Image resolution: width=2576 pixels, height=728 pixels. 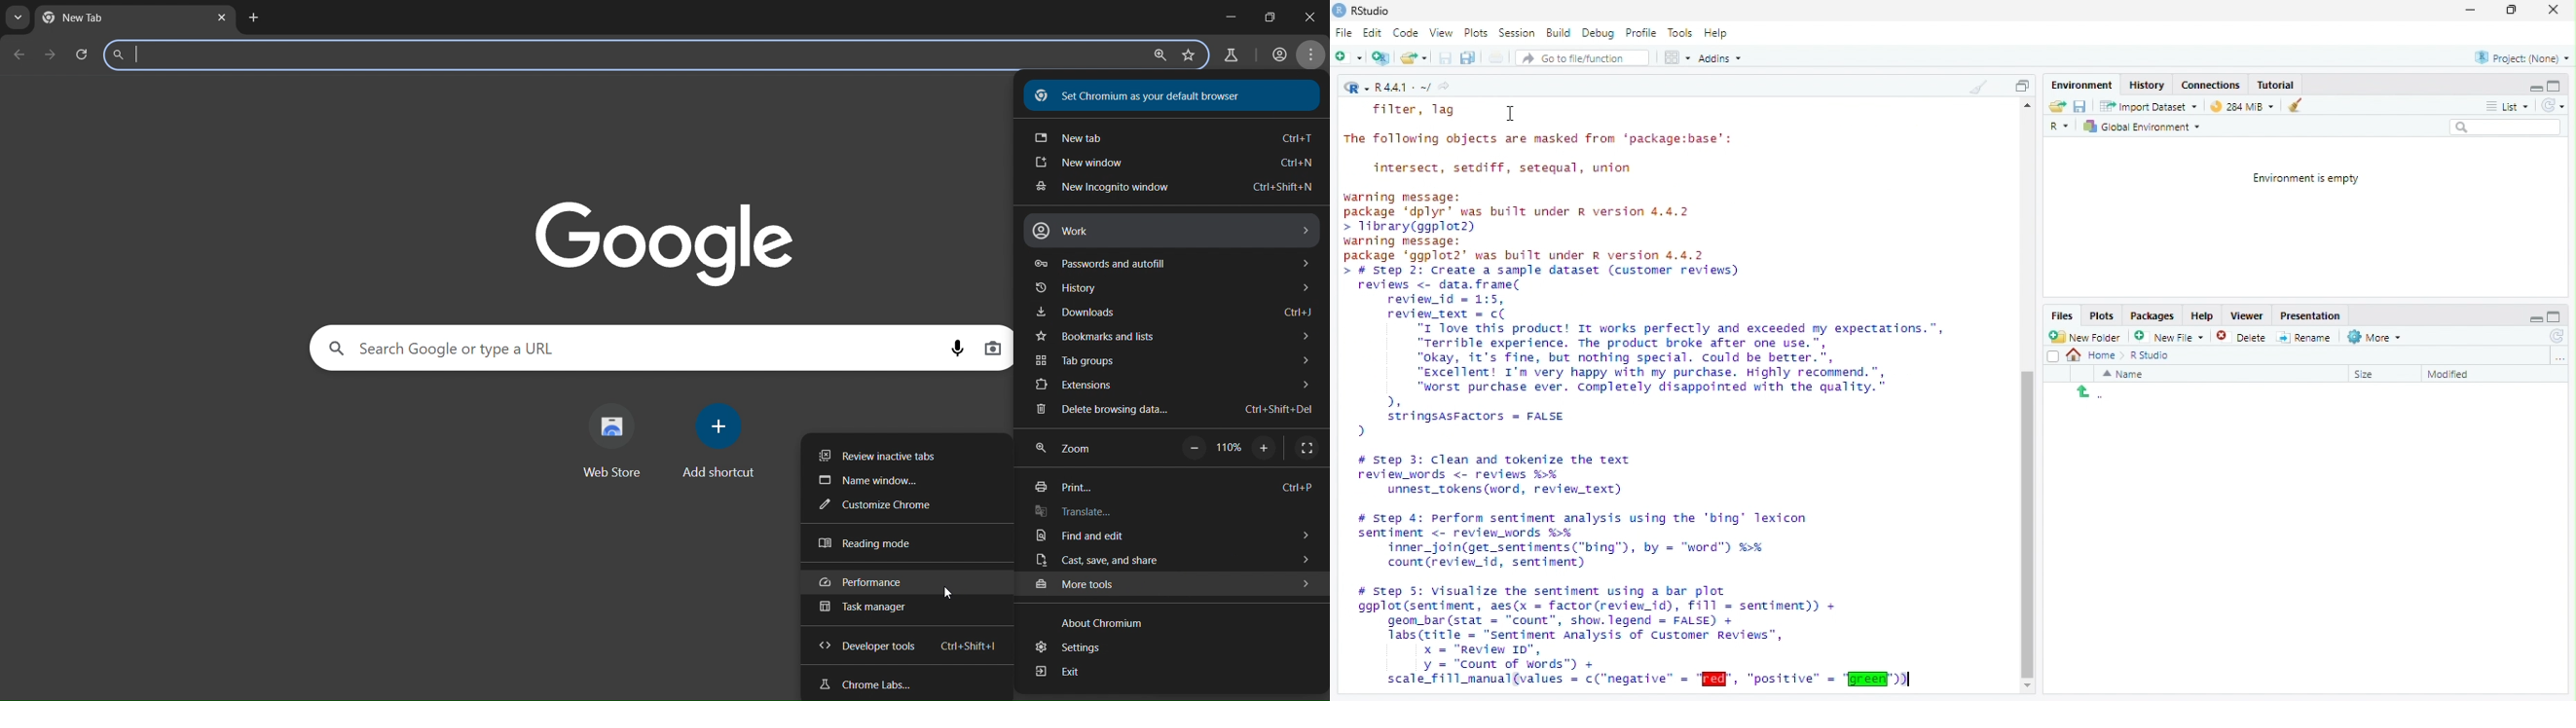 I want to click on # step 4: perform sentiment analysis using the ‘bing’ lexicon

sentiment <- review words %%
inner_join(get_sentiments("bing"), by = "word") %%
count(revien_id, sentiment), so click(x=1591, y=541).